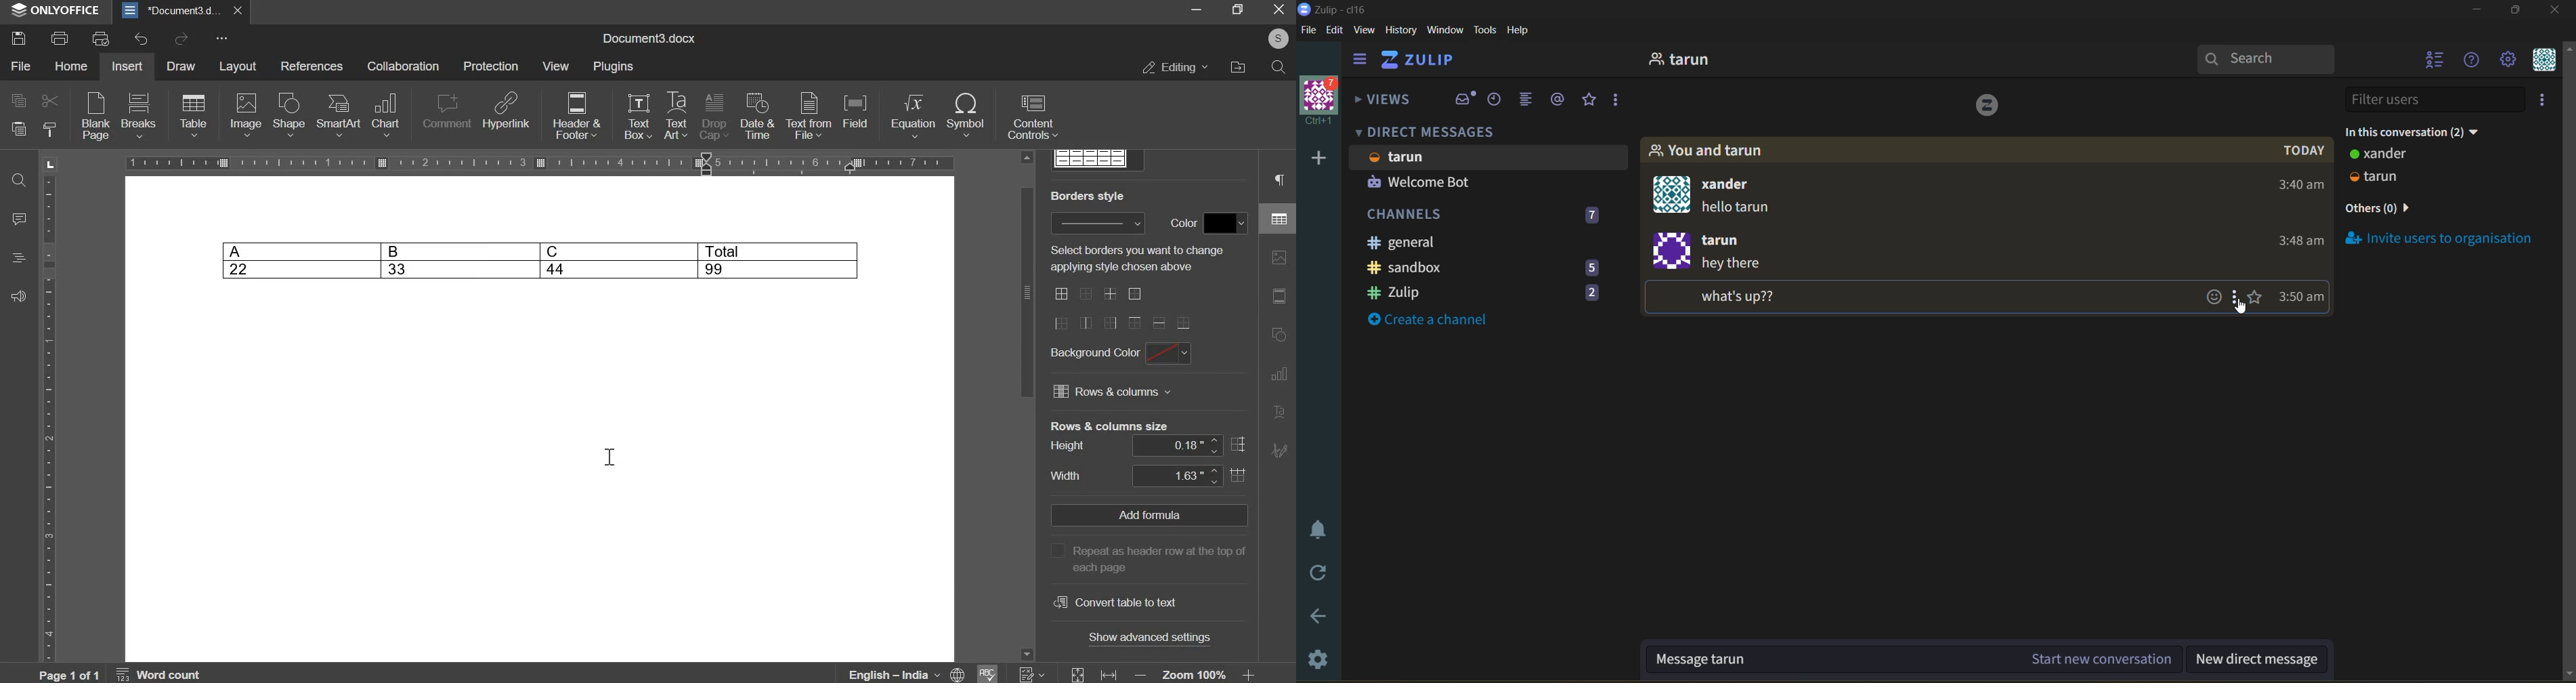 The height and width of the screenshot is (700, 2576). Describe the element at coordinates (2441, 238) in the screenshot. I see `invite users to organisation` at that location.